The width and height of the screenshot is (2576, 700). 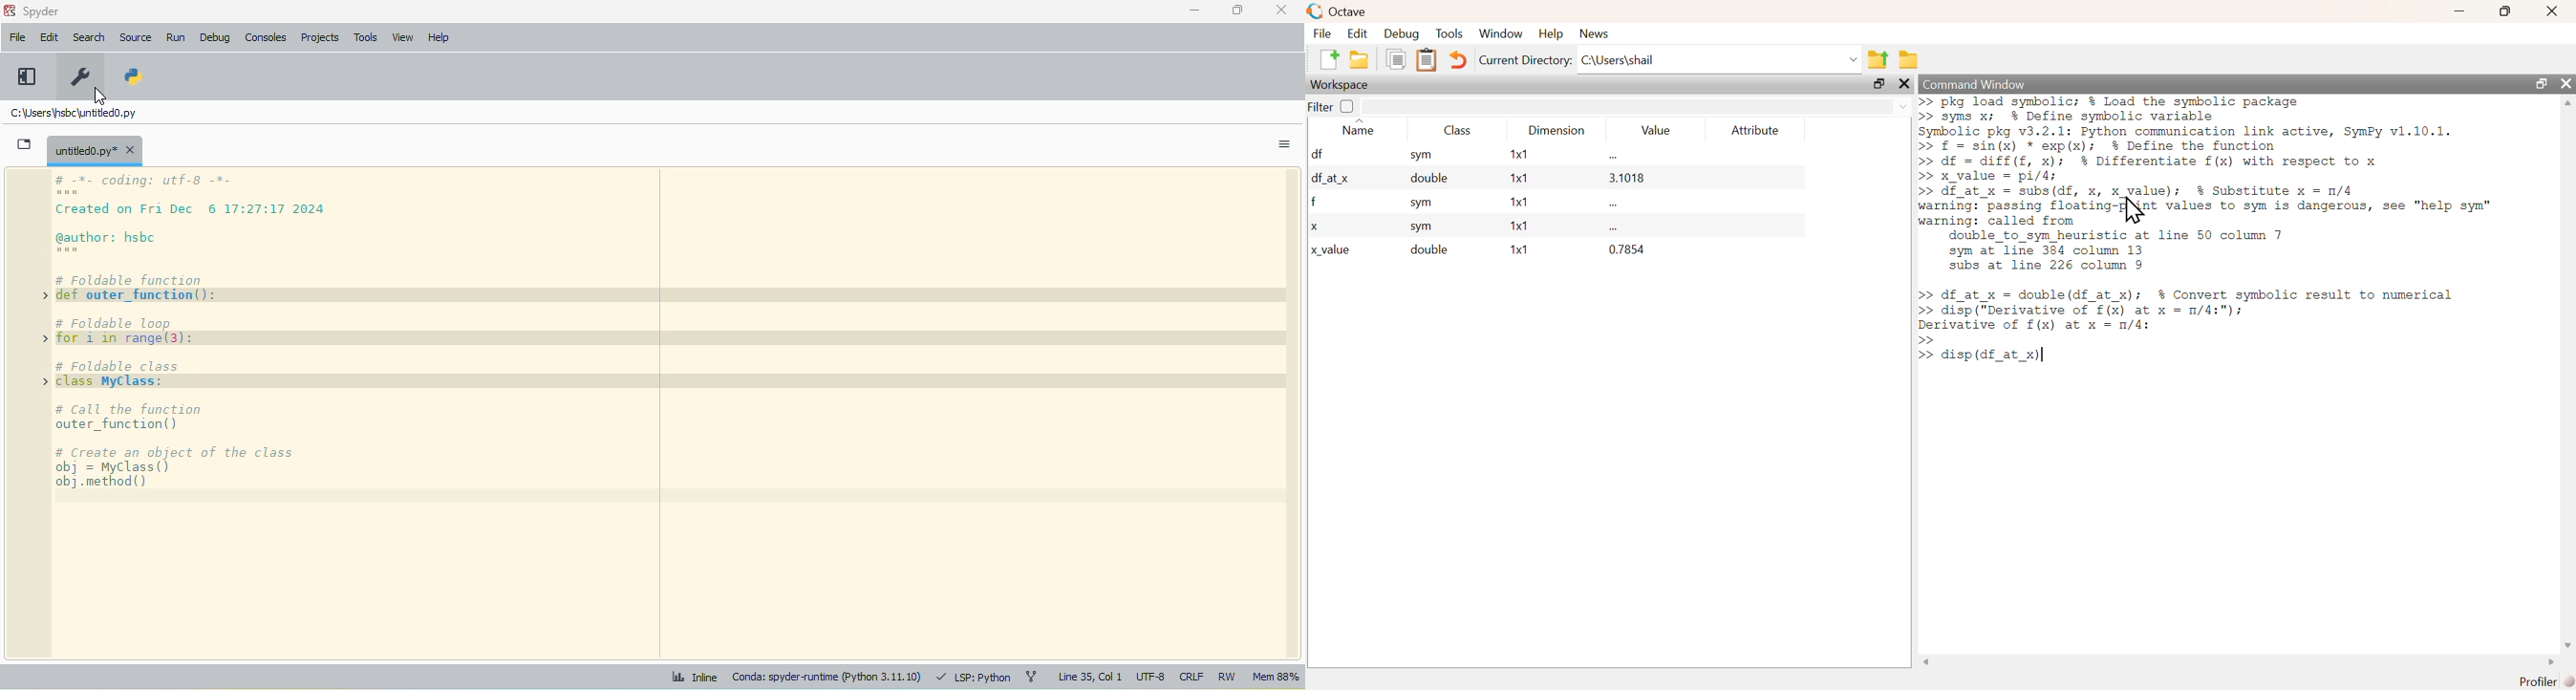 I want to click on edit, so click(x=48, y=36).